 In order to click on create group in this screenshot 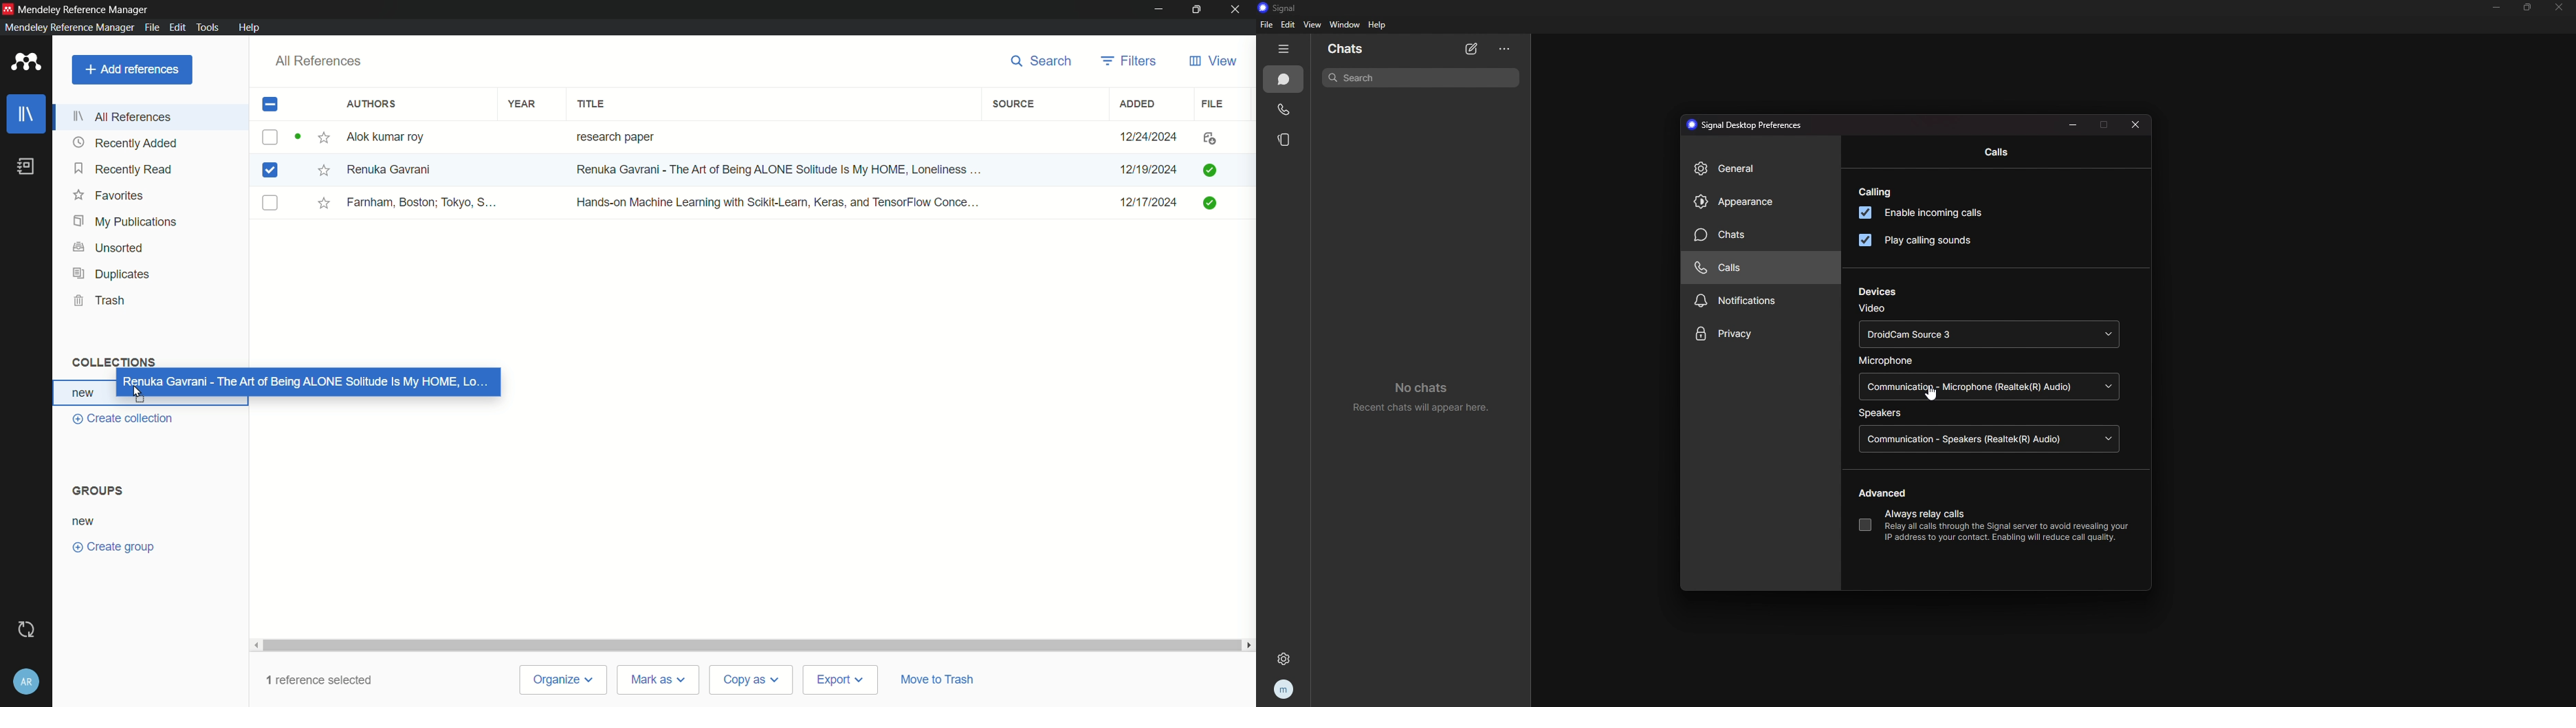, I will do `click(115, 547)`.